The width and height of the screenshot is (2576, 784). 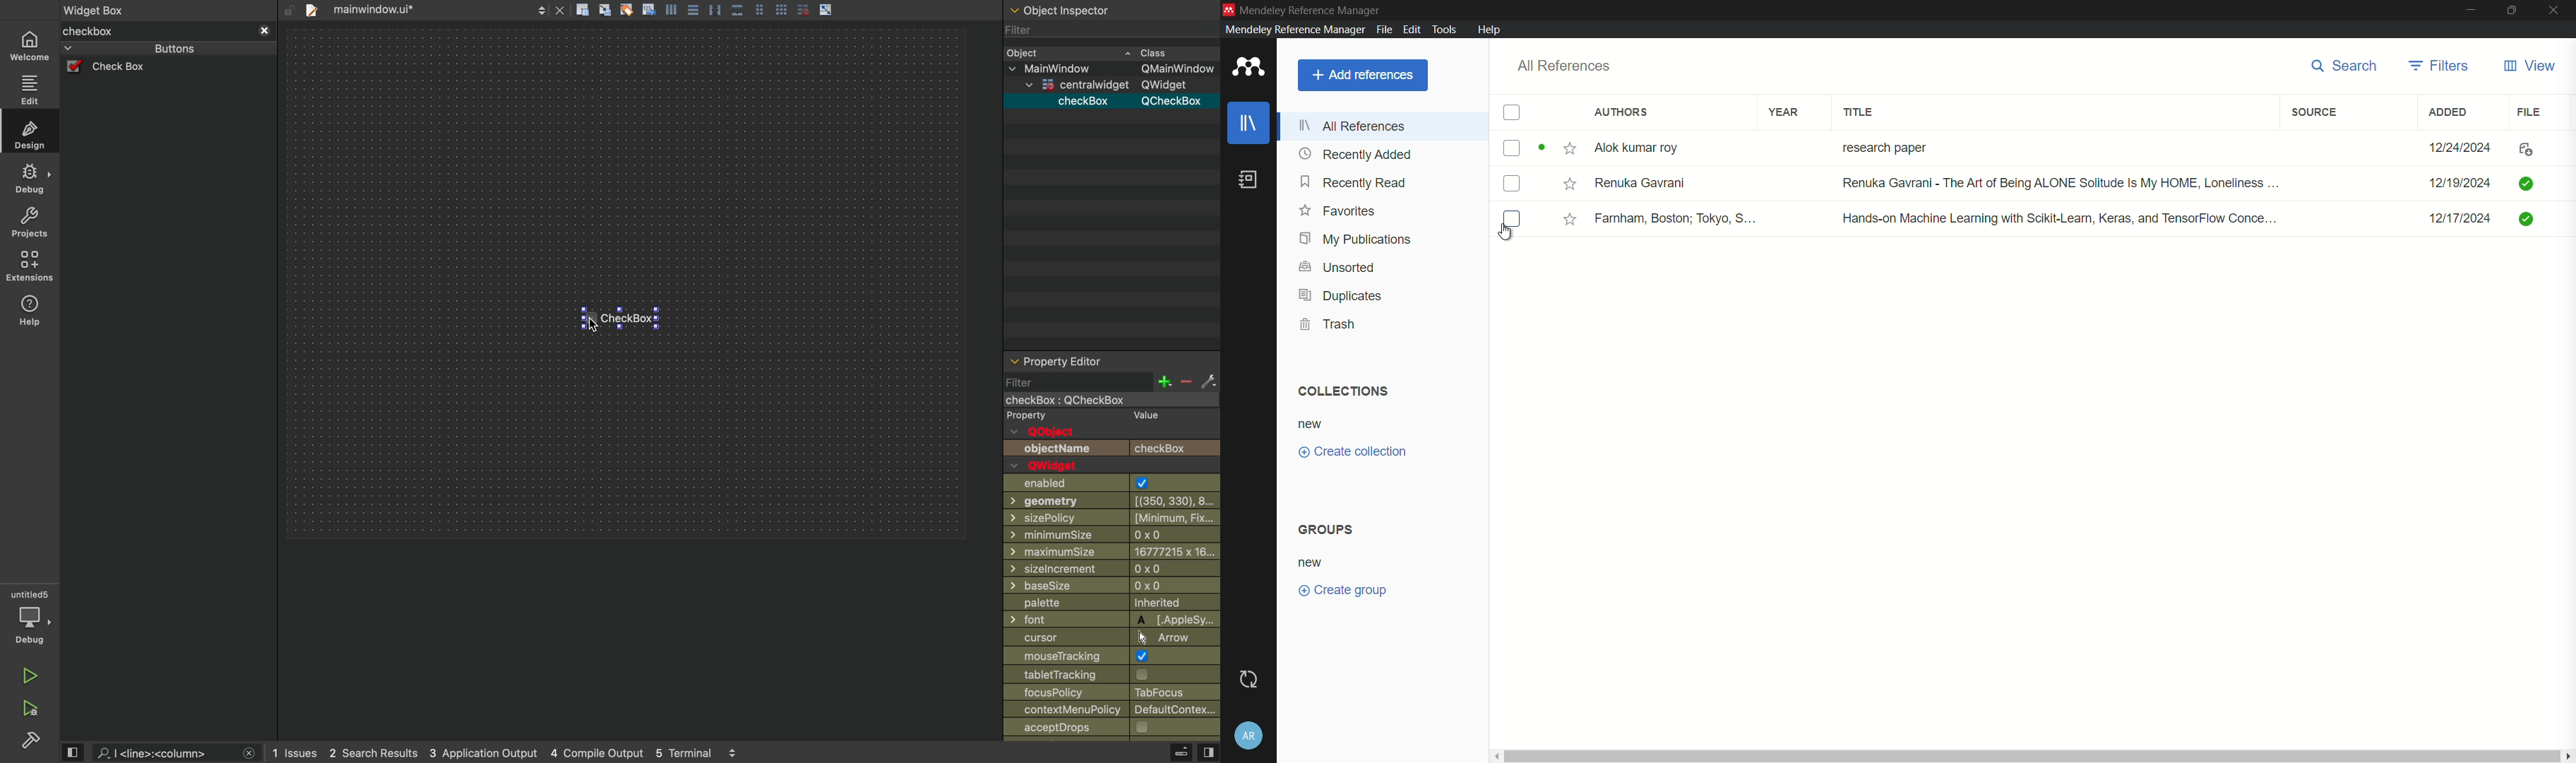 I want to click on groups, so click(x=1327, y=529).